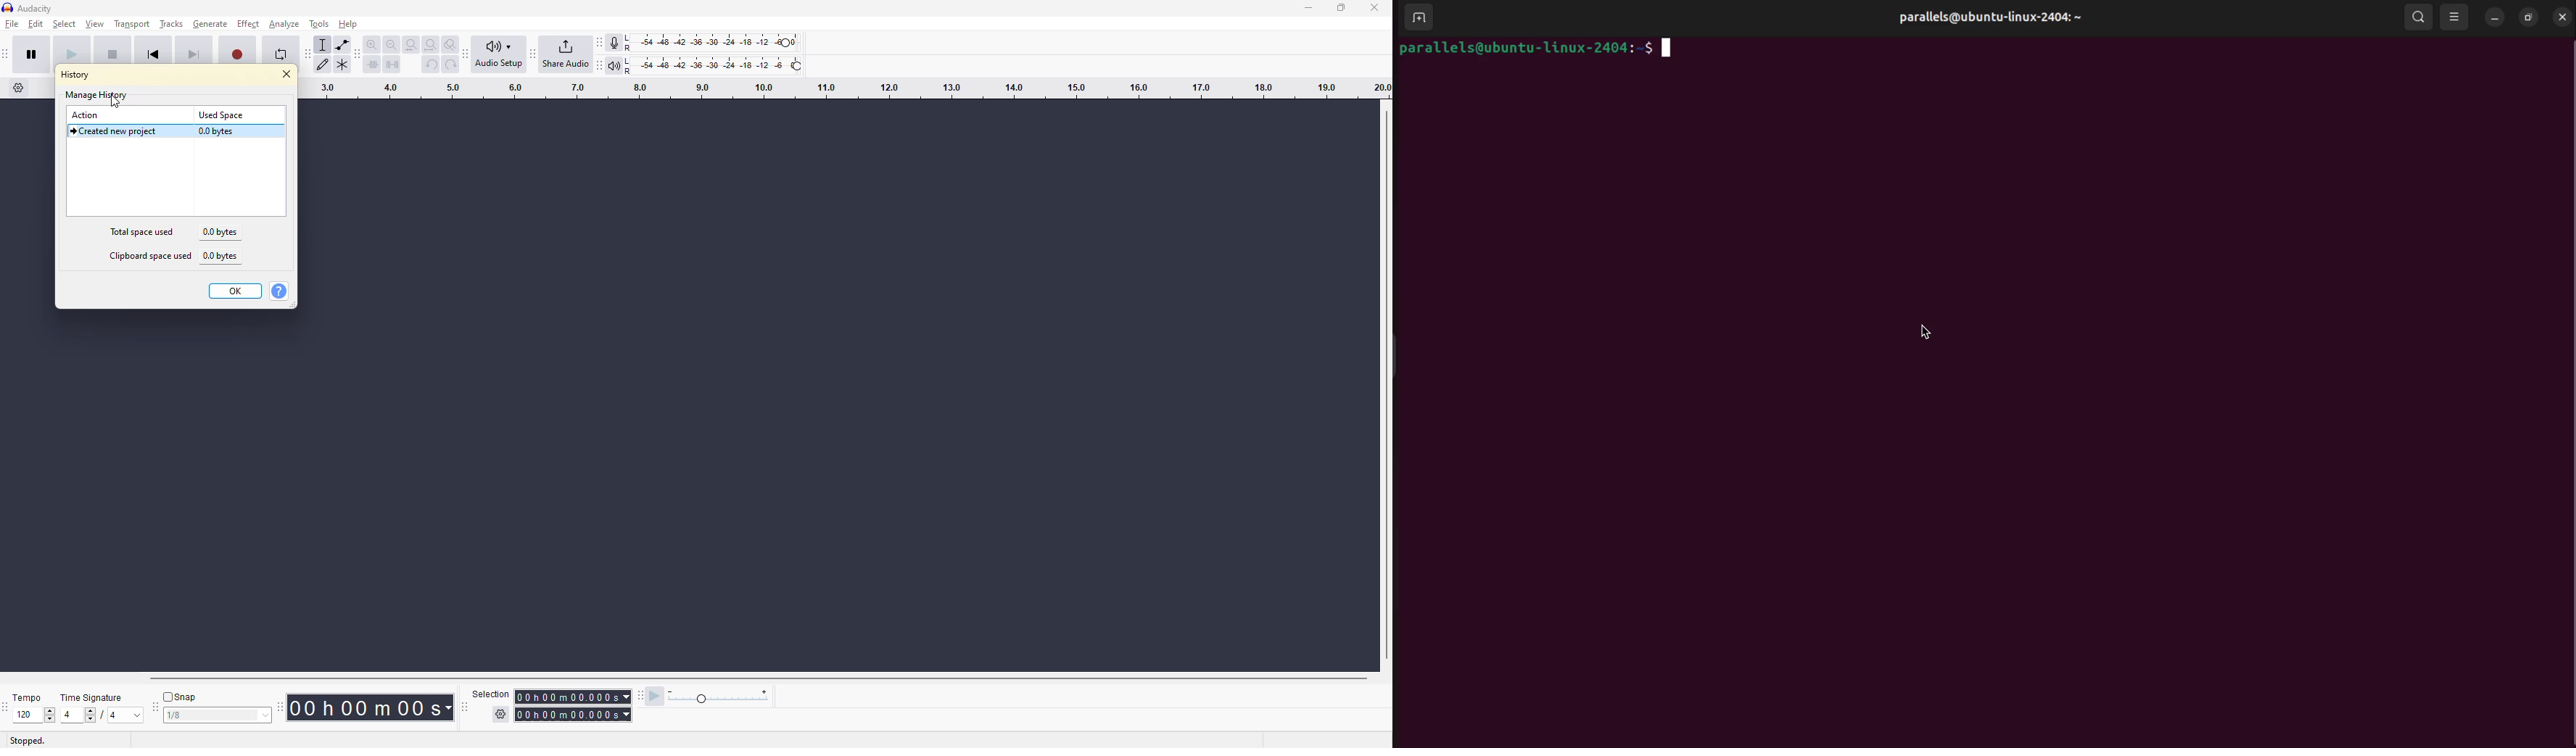 Image resolution: width=2576 pixels, height=756 pixels. What do you see at coordinates (450, 43) in the screenshot?
I see `toggle zoom` at bounding box center [450, 43].